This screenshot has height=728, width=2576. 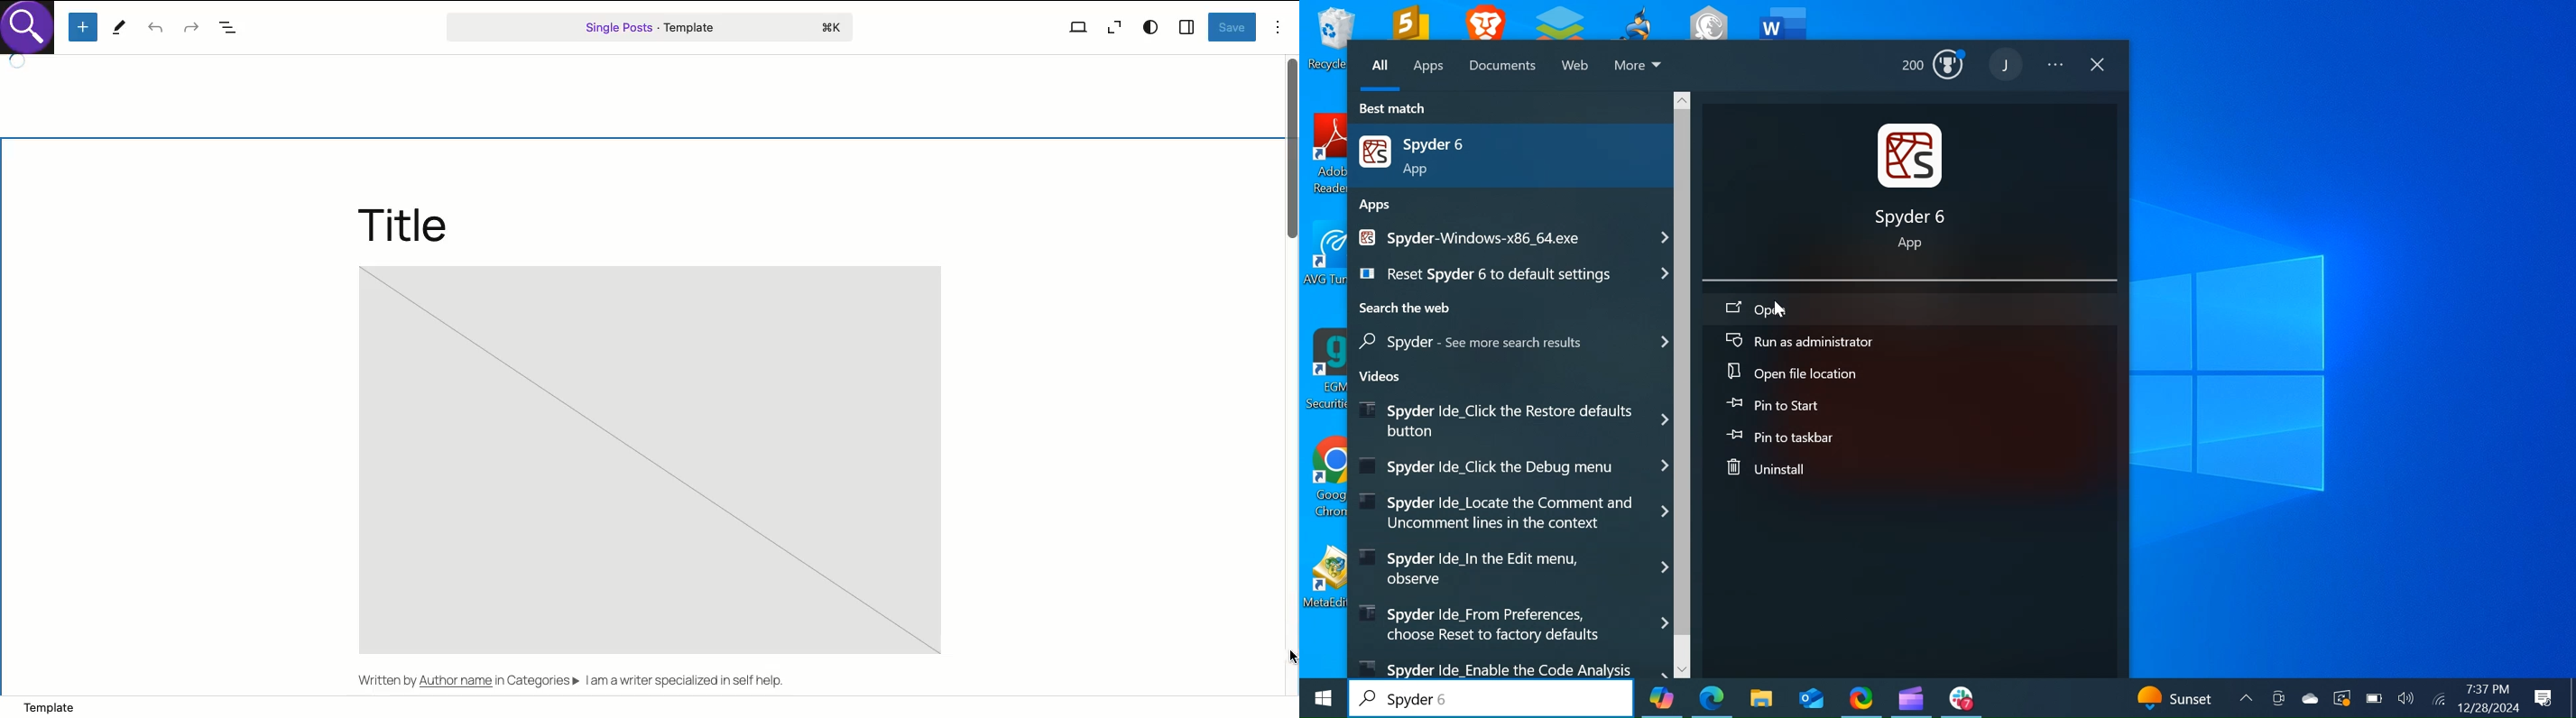 I want to click on Options, so click(x=1279, y=27).